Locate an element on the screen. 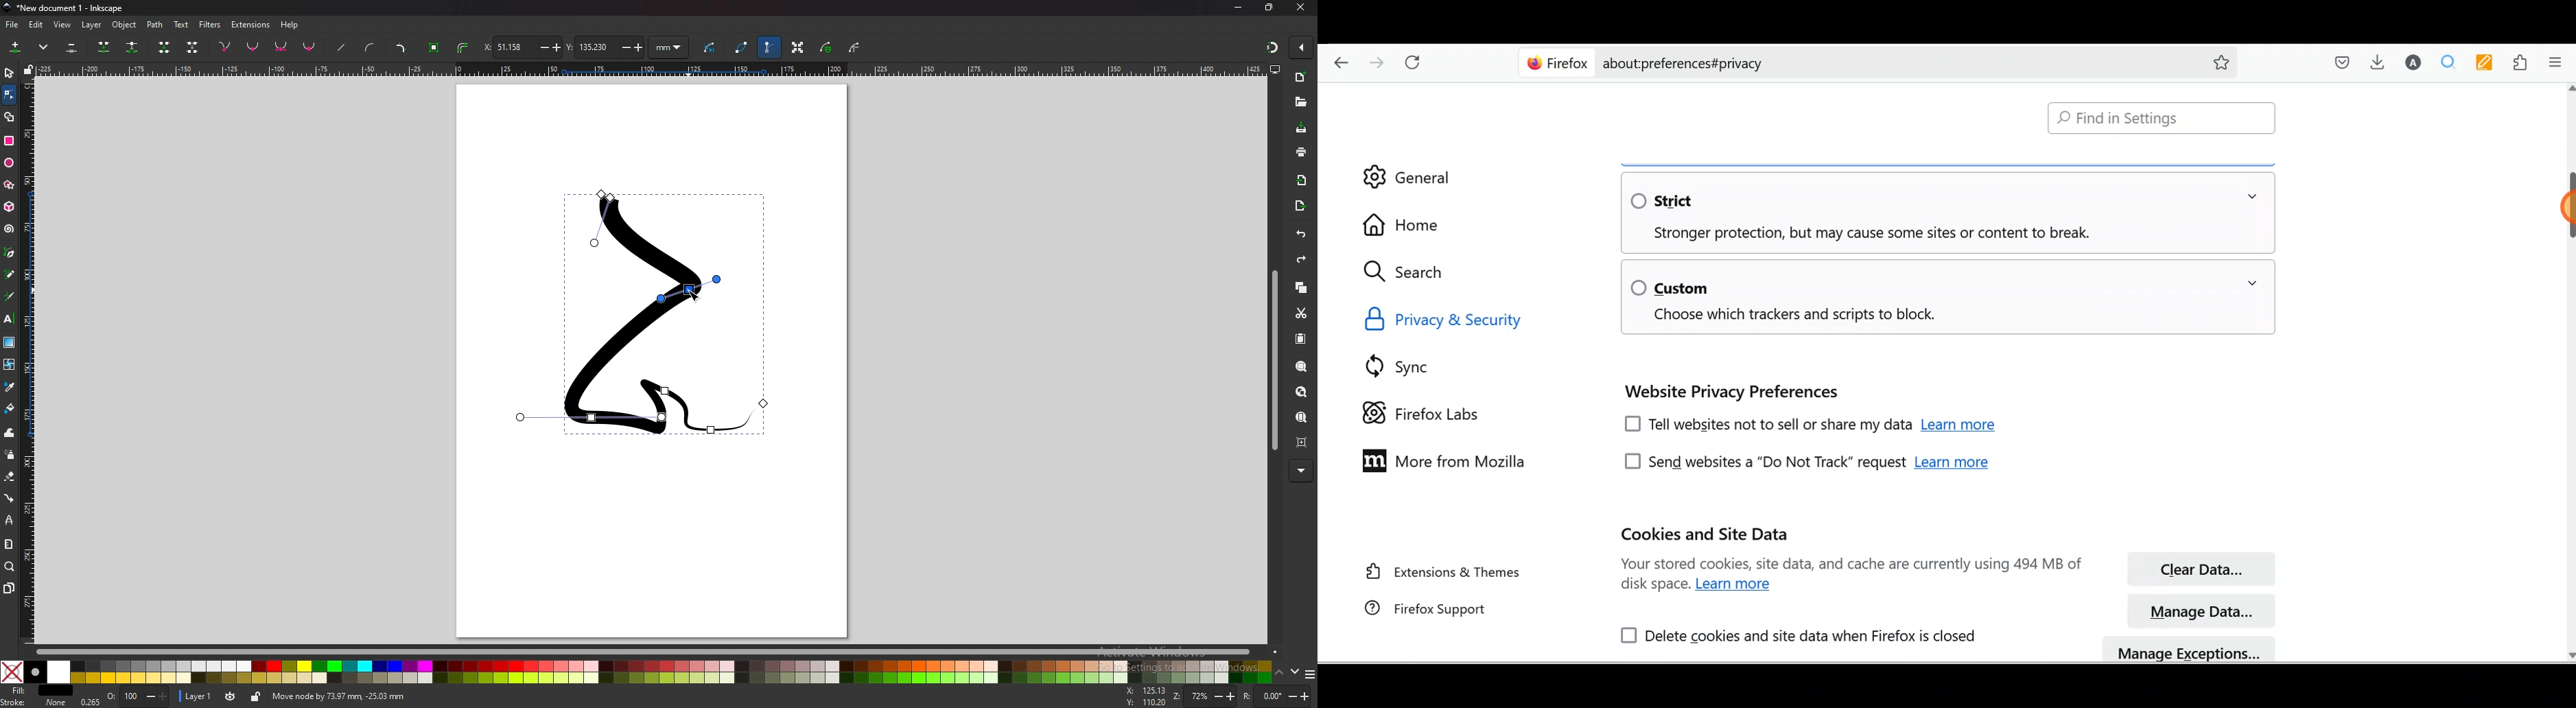  rotation is located at coordinates (1277, 696).